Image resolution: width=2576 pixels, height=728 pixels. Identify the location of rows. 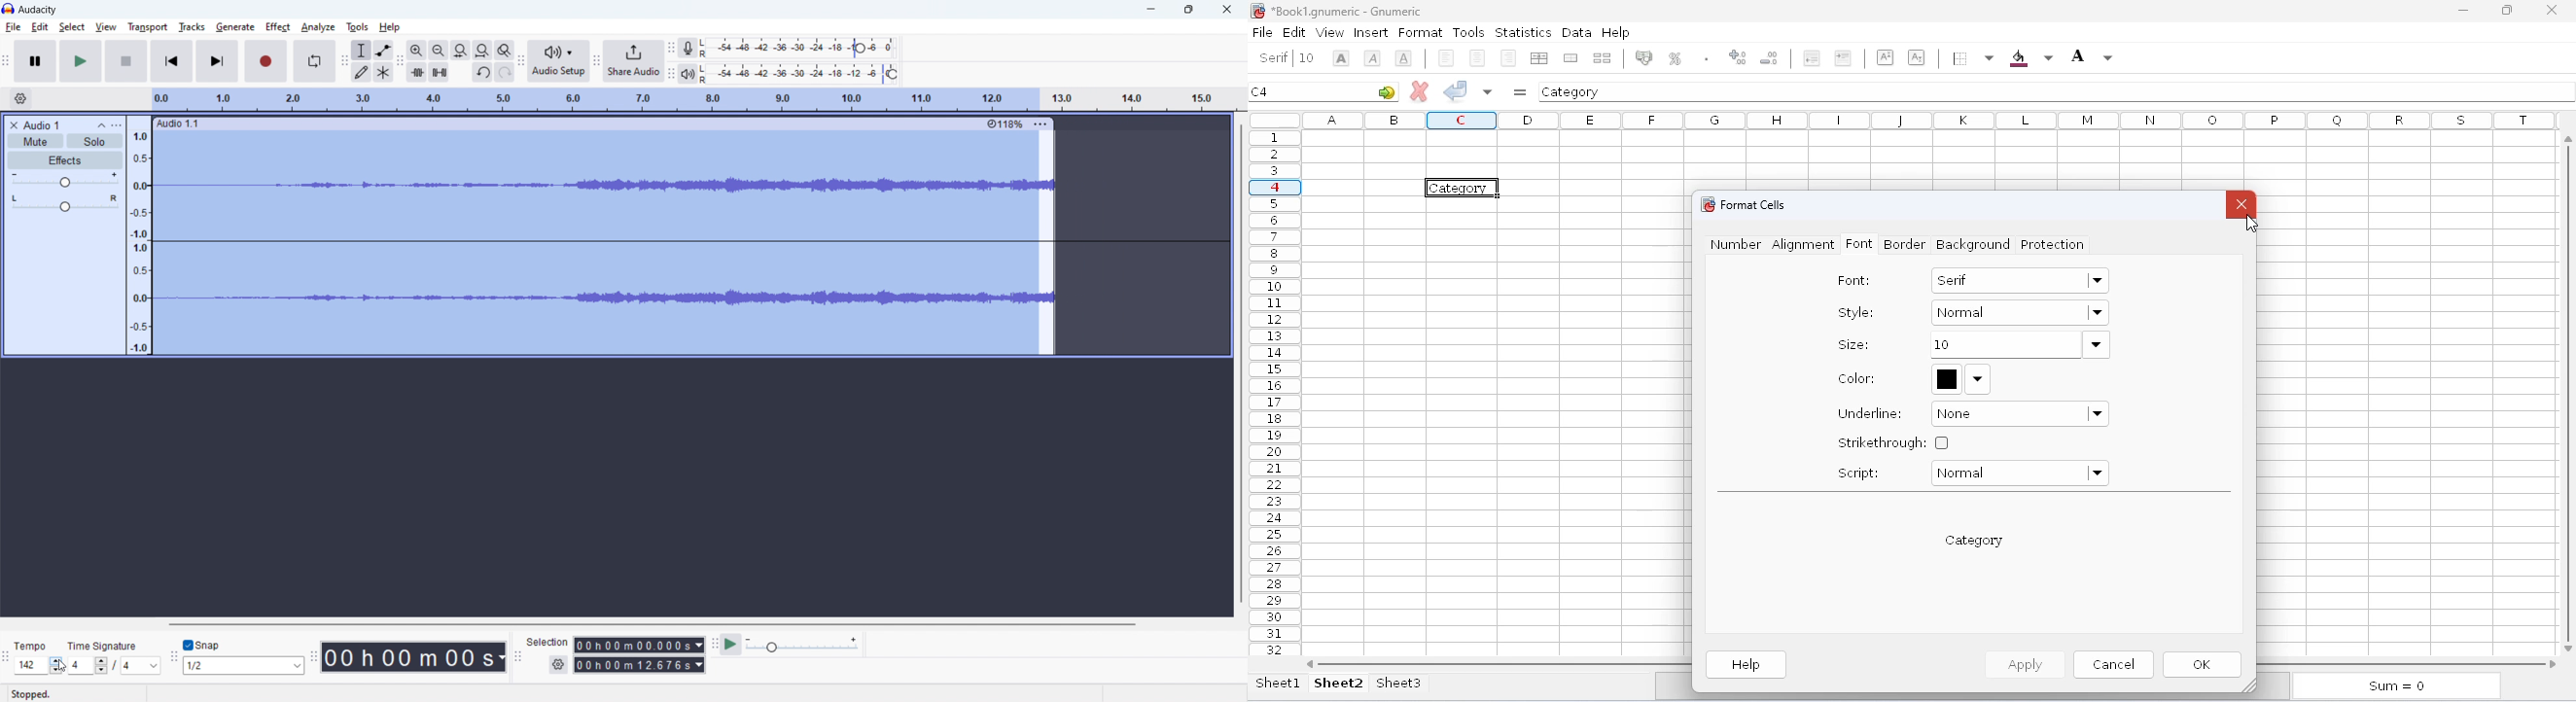
(1275, 393).